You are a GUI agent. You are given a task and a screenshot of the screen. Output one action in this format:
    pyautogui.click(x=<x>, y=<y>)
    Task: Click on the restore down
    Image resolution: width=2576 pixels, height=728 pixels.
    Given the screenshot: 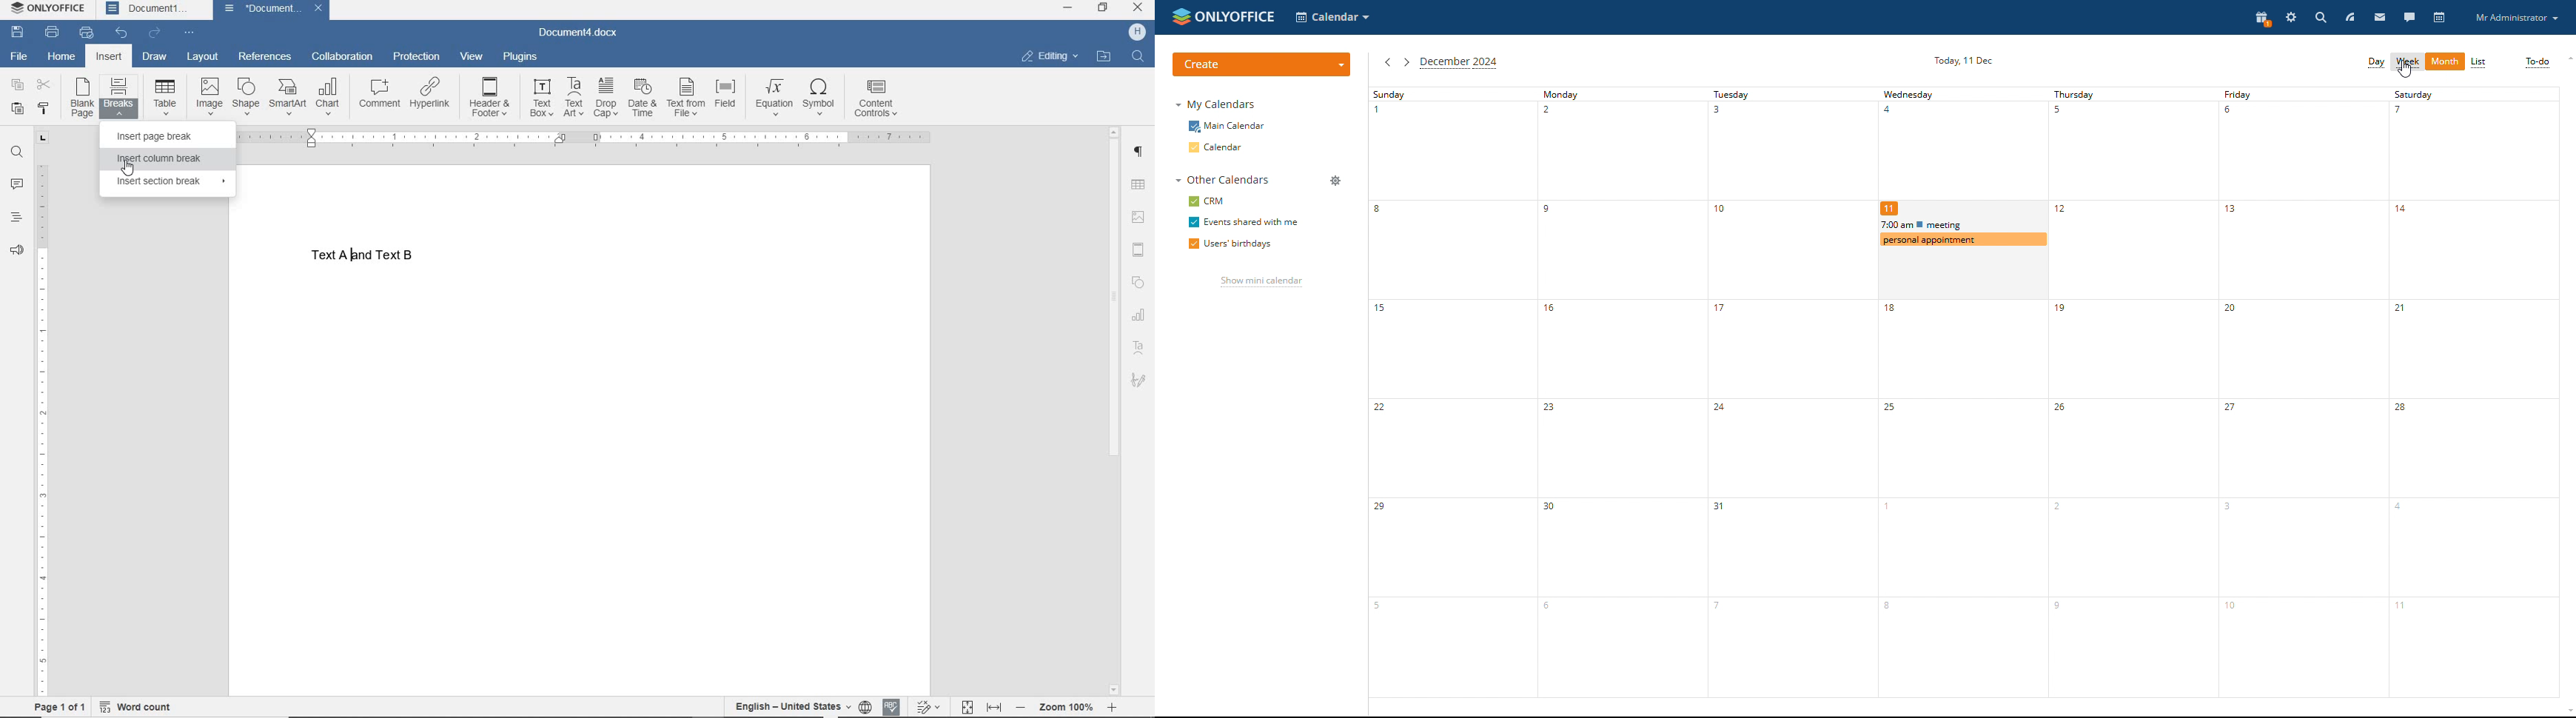 What is the action you would take?
    pyautogui.click(x=1104, y=8)
    